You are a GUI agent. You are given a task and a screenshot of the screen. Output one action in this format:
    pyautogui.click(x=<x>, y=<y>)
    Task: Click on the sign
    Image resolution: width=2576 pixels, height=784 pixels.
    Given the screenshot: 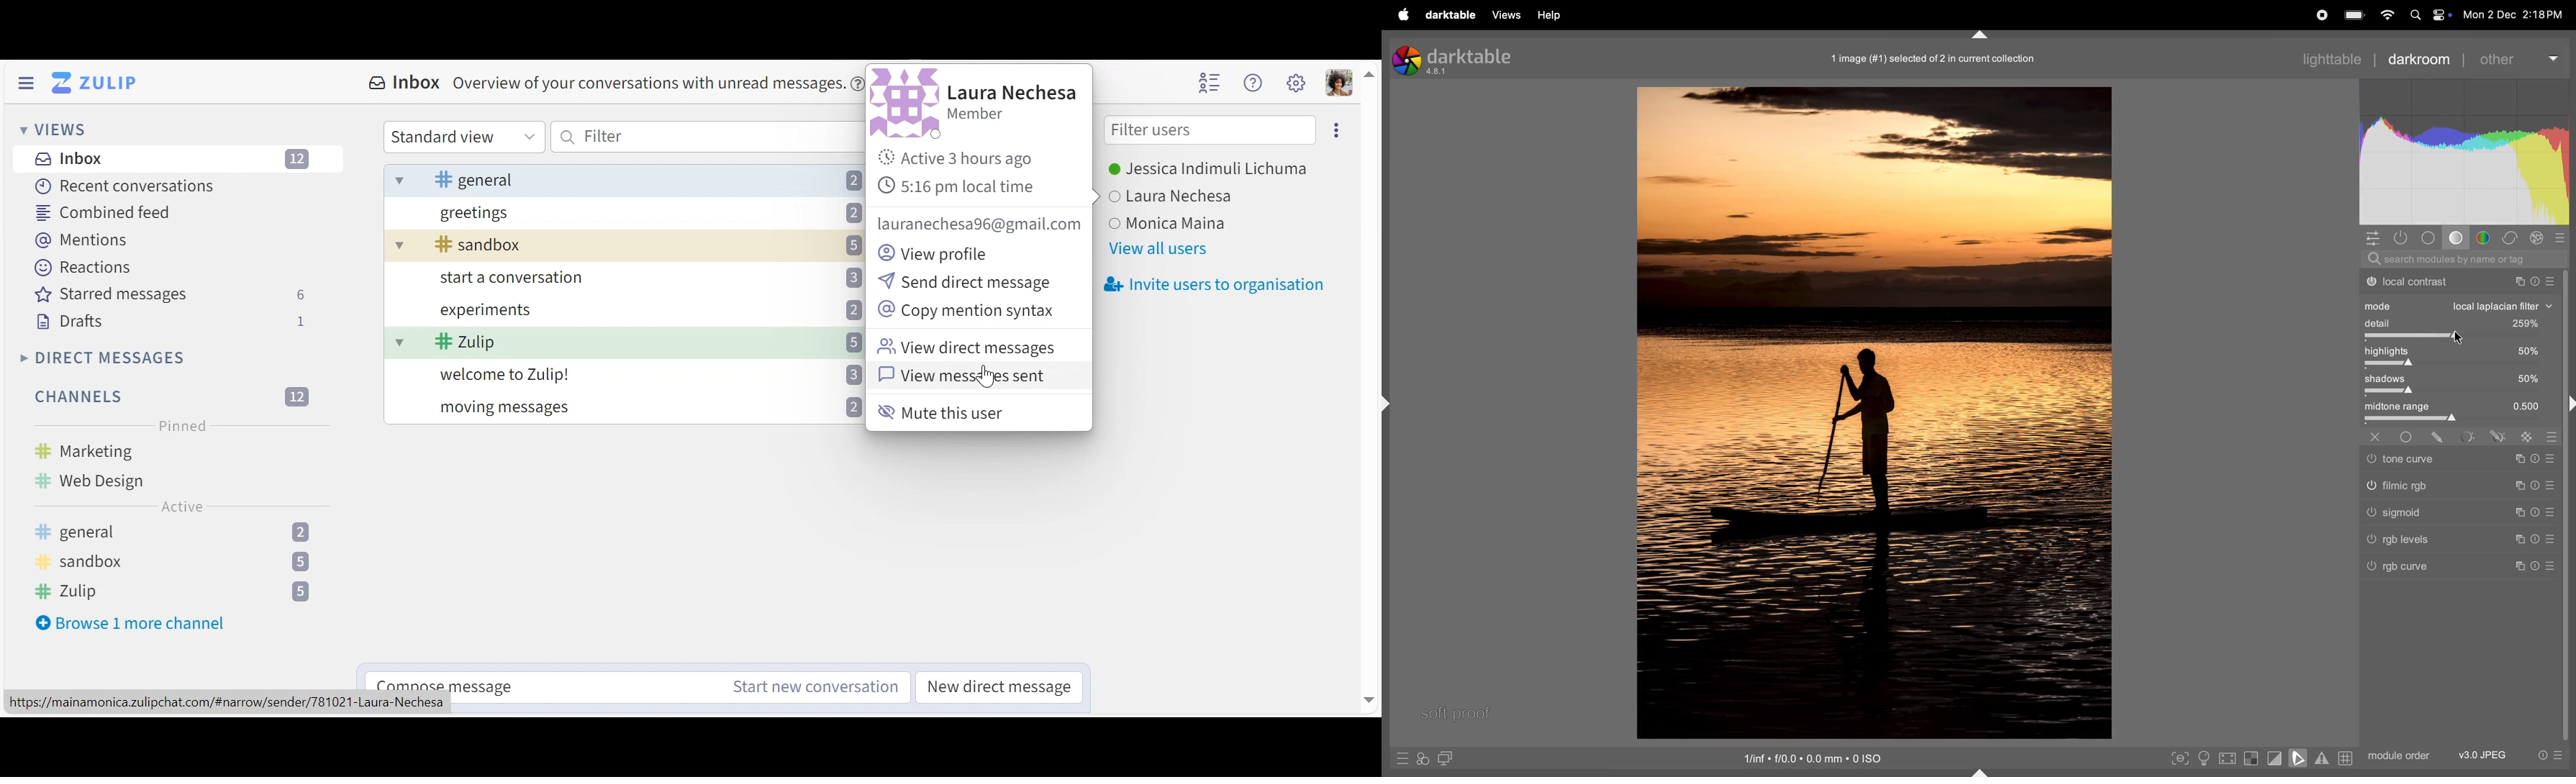 What is the action you would take?
    pyautogui.click(x=2442, y=437)
    